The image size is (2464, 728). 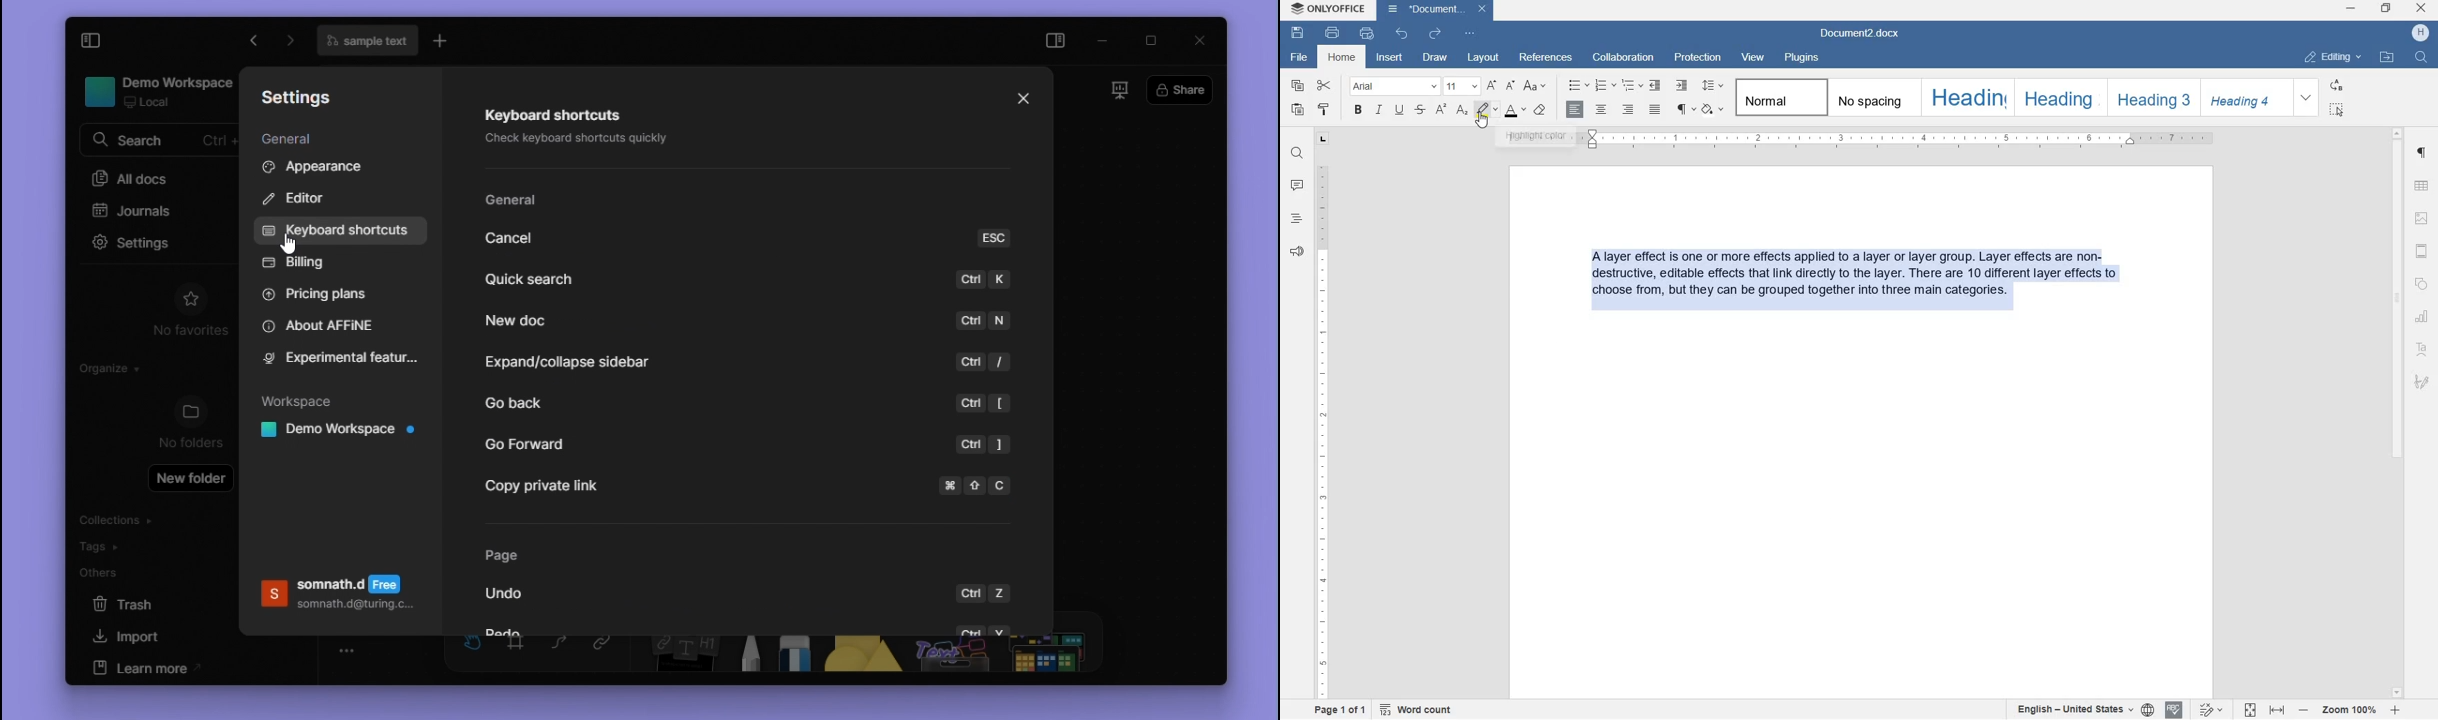 I want to click on collections, so click(x=115, y=518).